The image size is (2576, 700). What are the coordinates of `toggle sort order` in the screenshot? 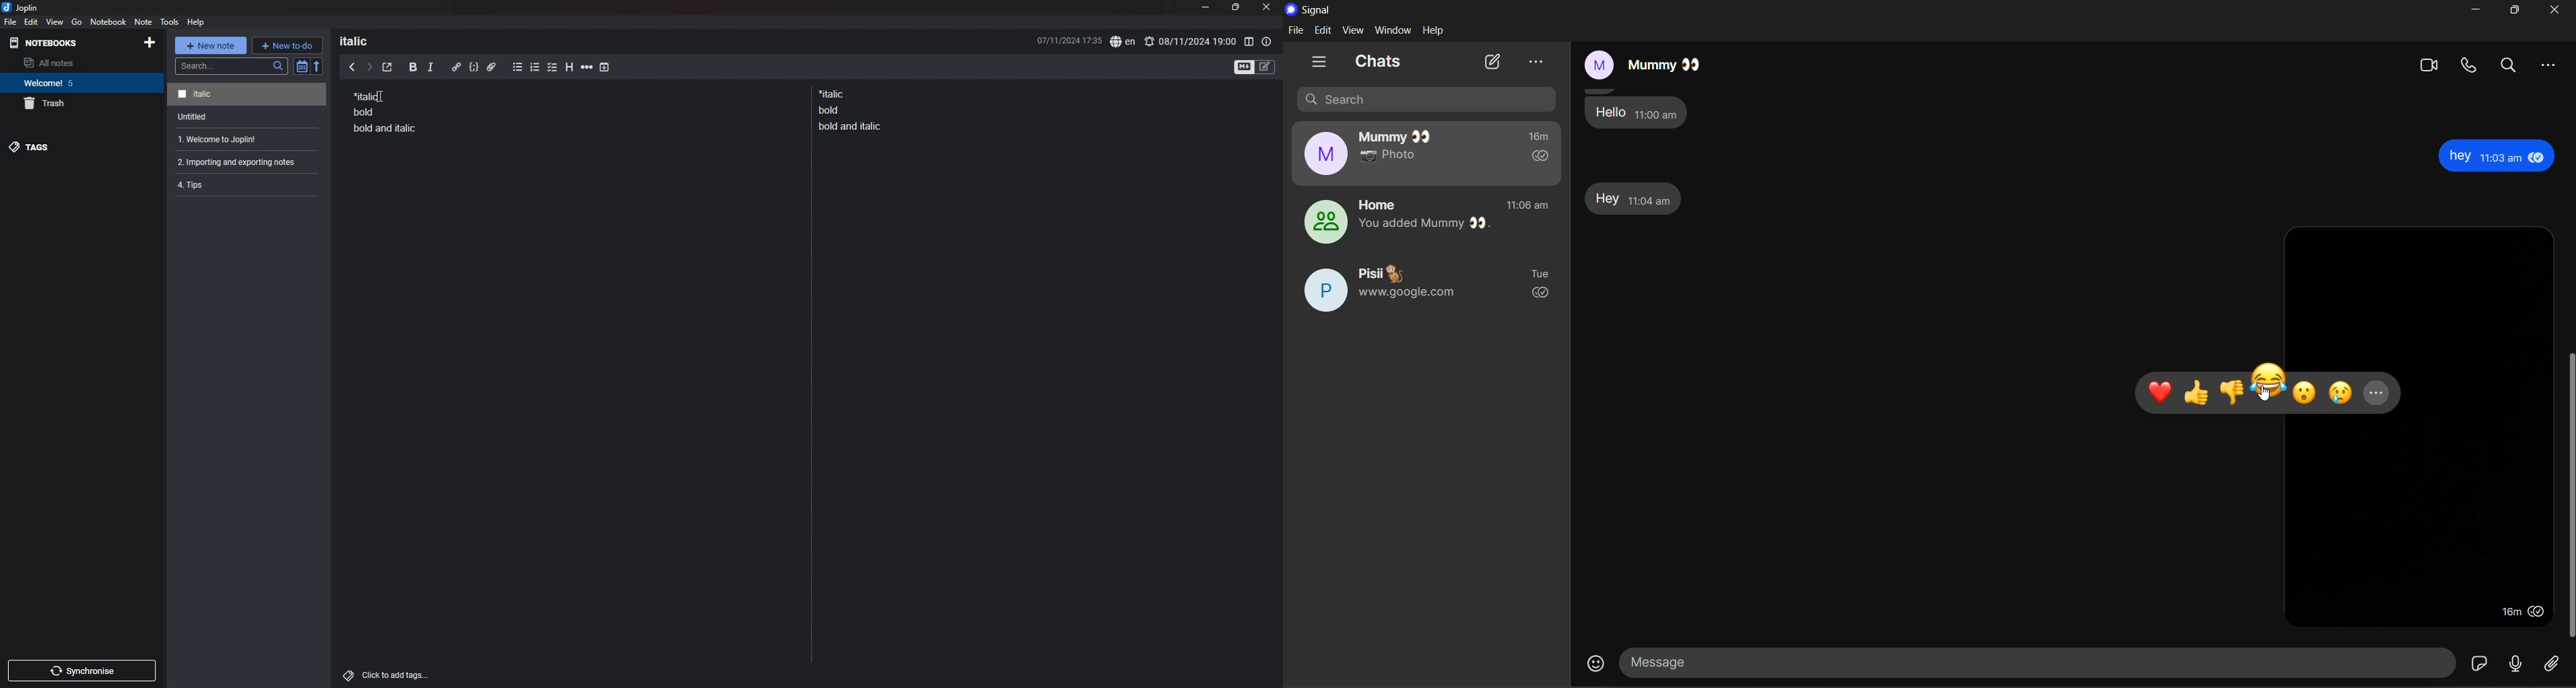 It's located at (301, 66).